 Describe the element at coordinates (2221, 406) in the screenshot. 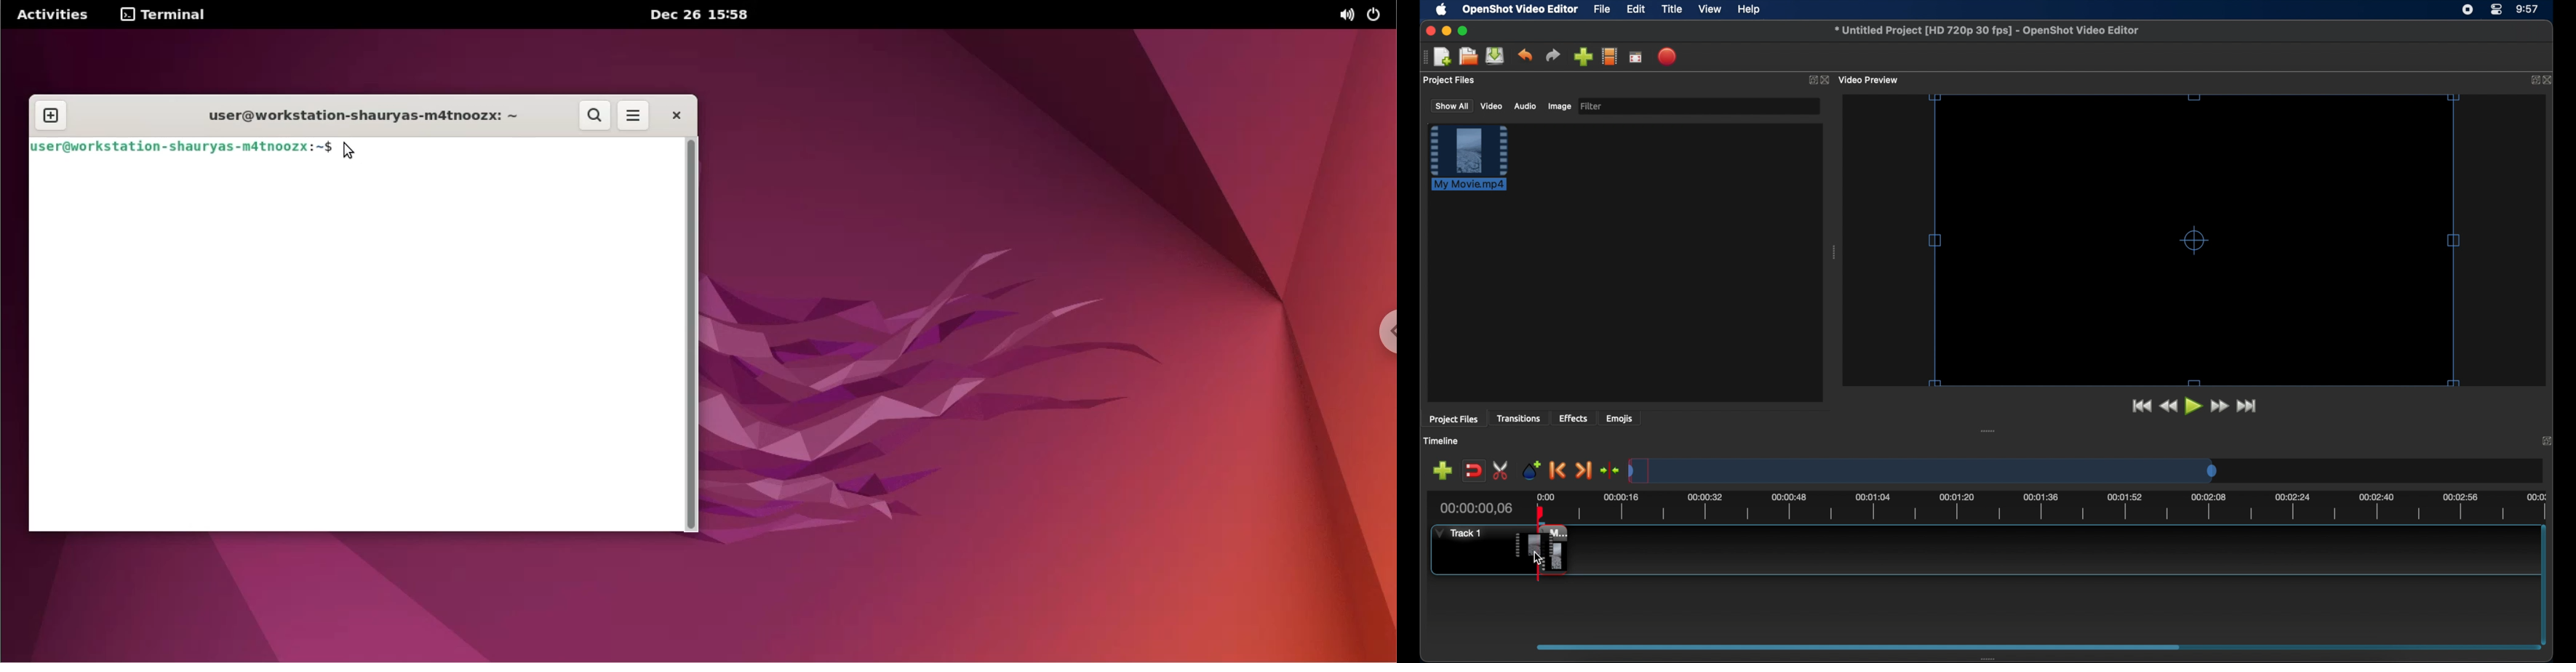

I see `fast forward` at that location.